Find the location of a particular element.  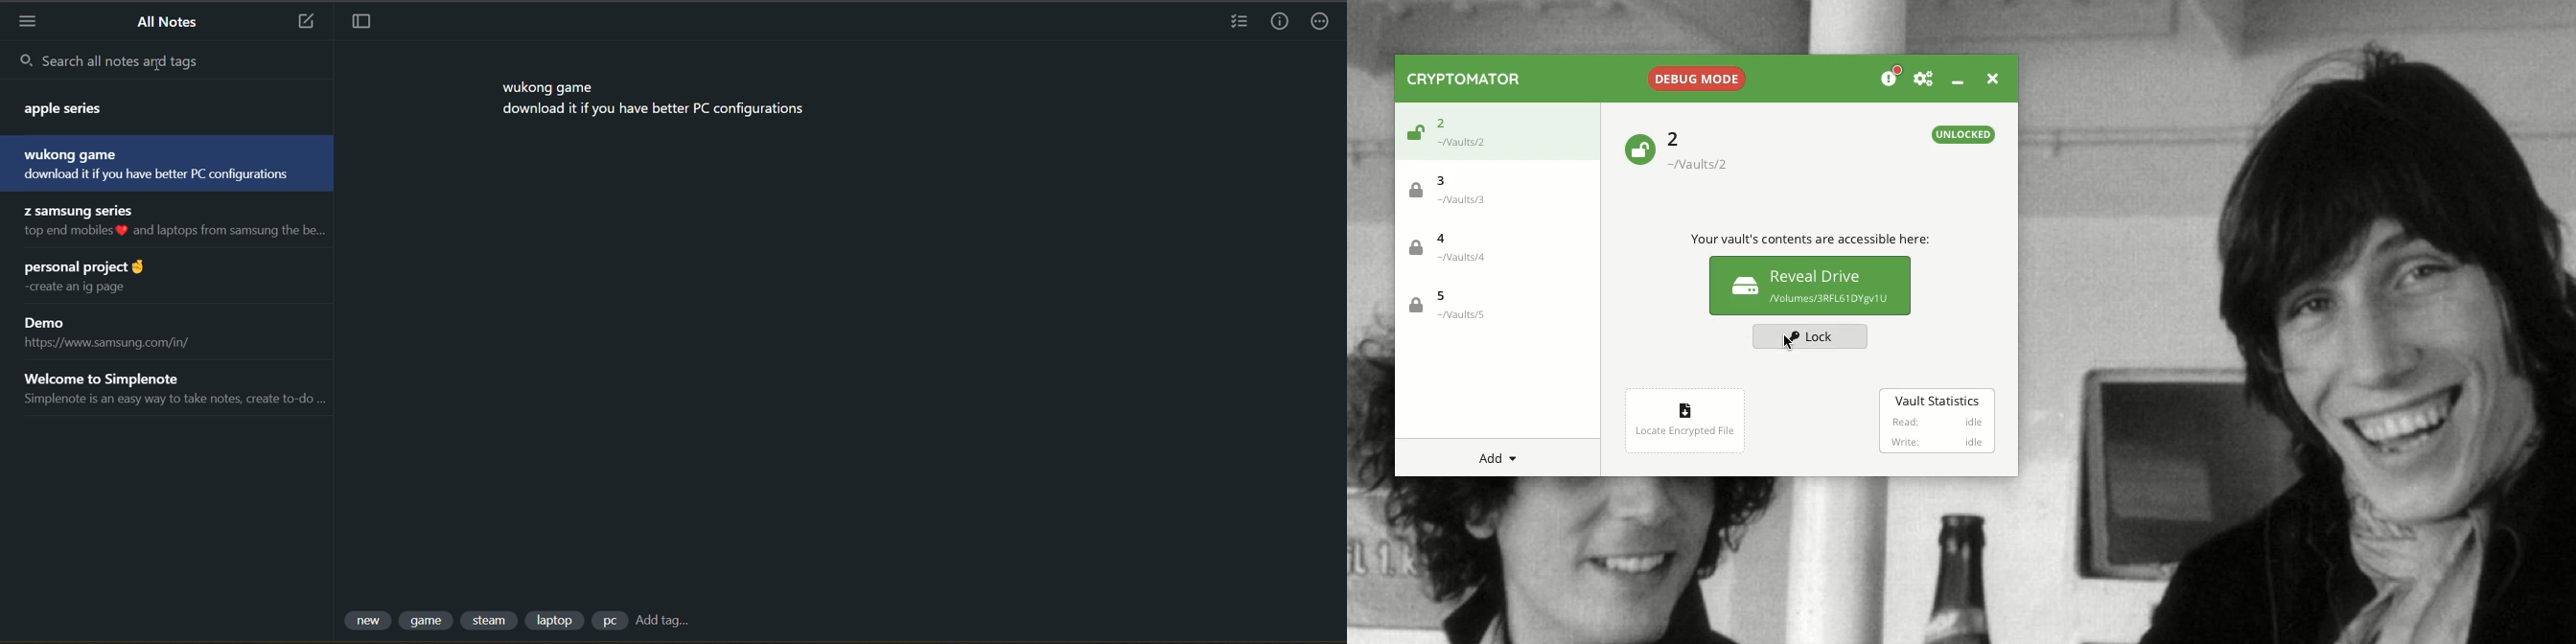

tag 5 is located at coordinates (611, 621).